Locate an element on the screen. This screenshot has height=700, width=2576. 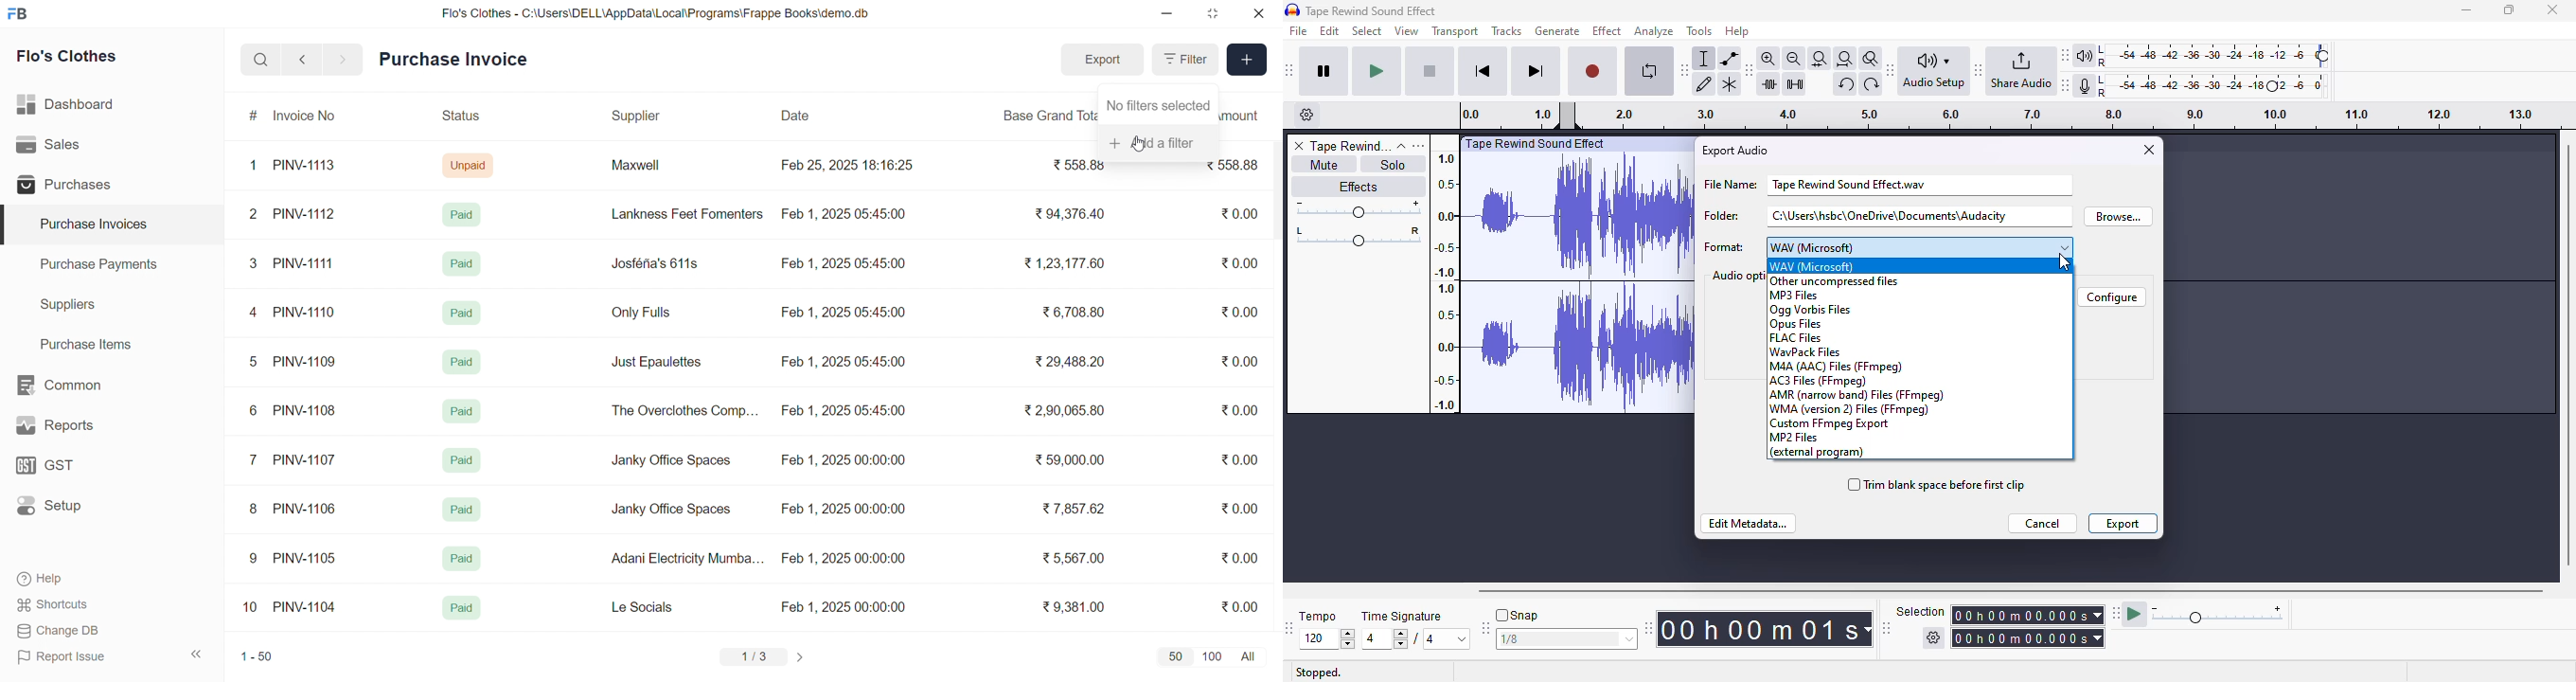
logo is located at coordinates (1293, 9).